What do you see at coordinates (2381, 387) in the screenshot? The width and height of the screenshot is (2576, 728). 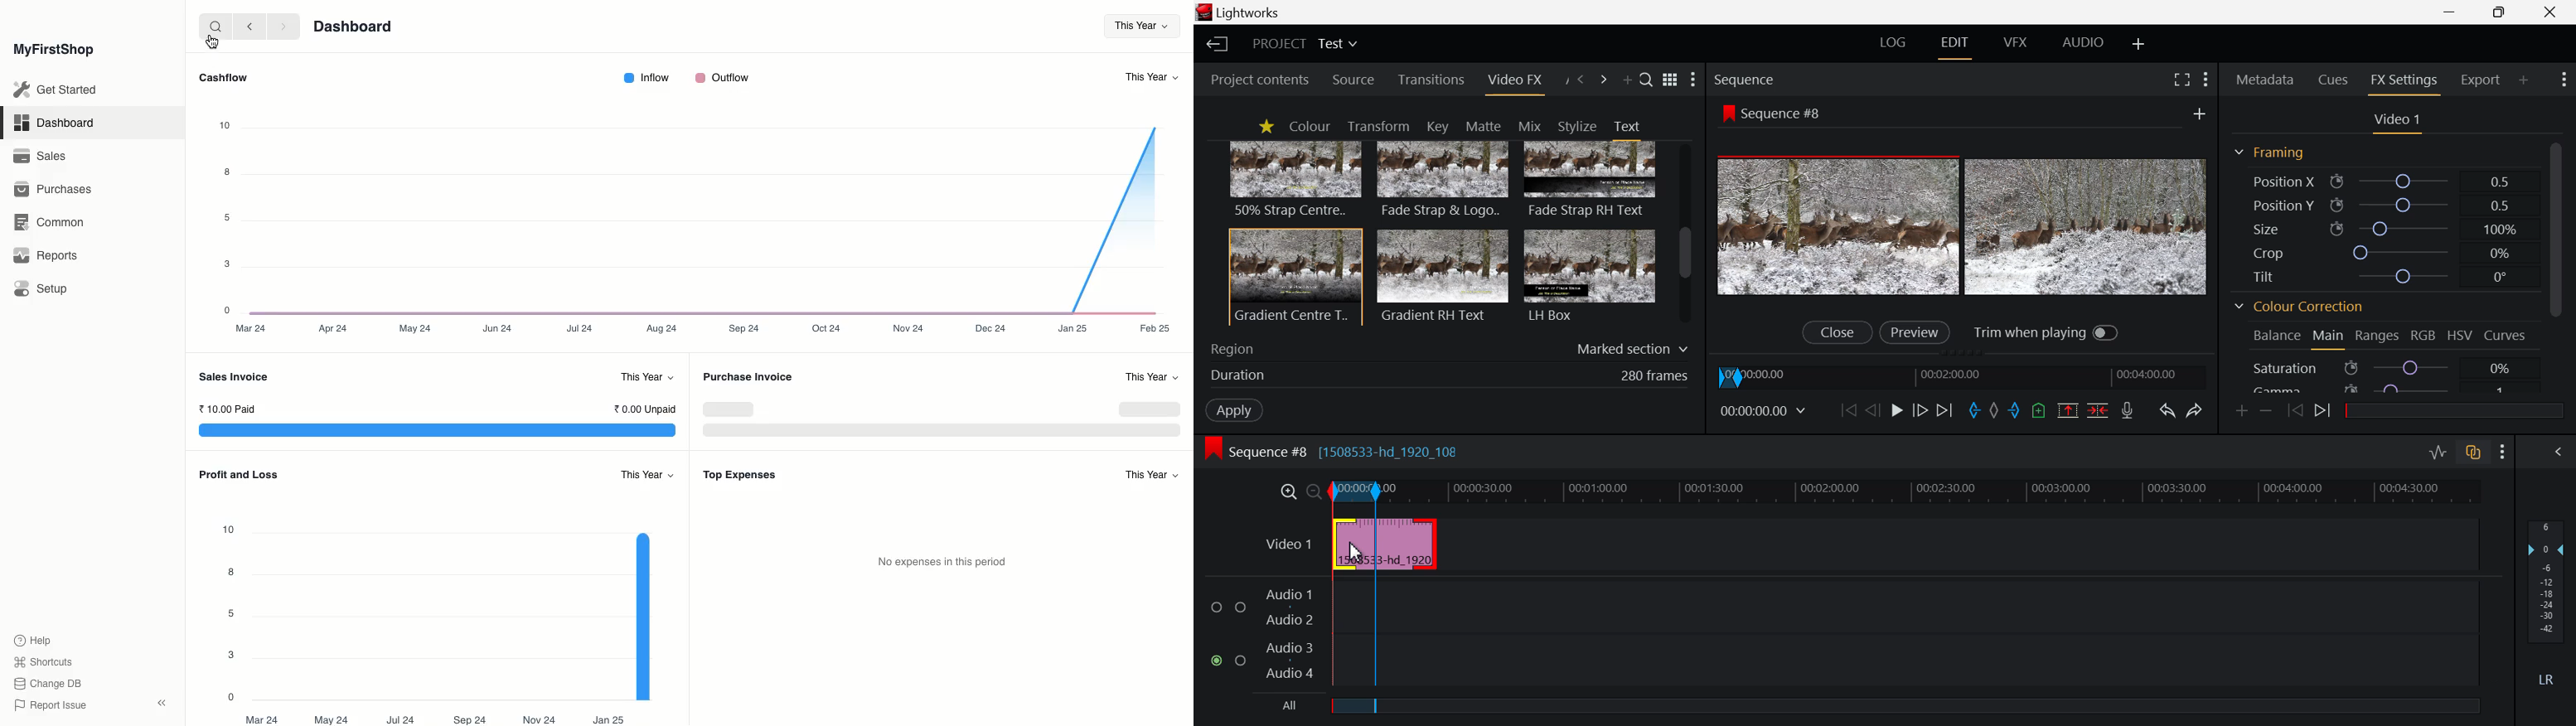 I see `Gamma` at bounding box center [2381, 387].